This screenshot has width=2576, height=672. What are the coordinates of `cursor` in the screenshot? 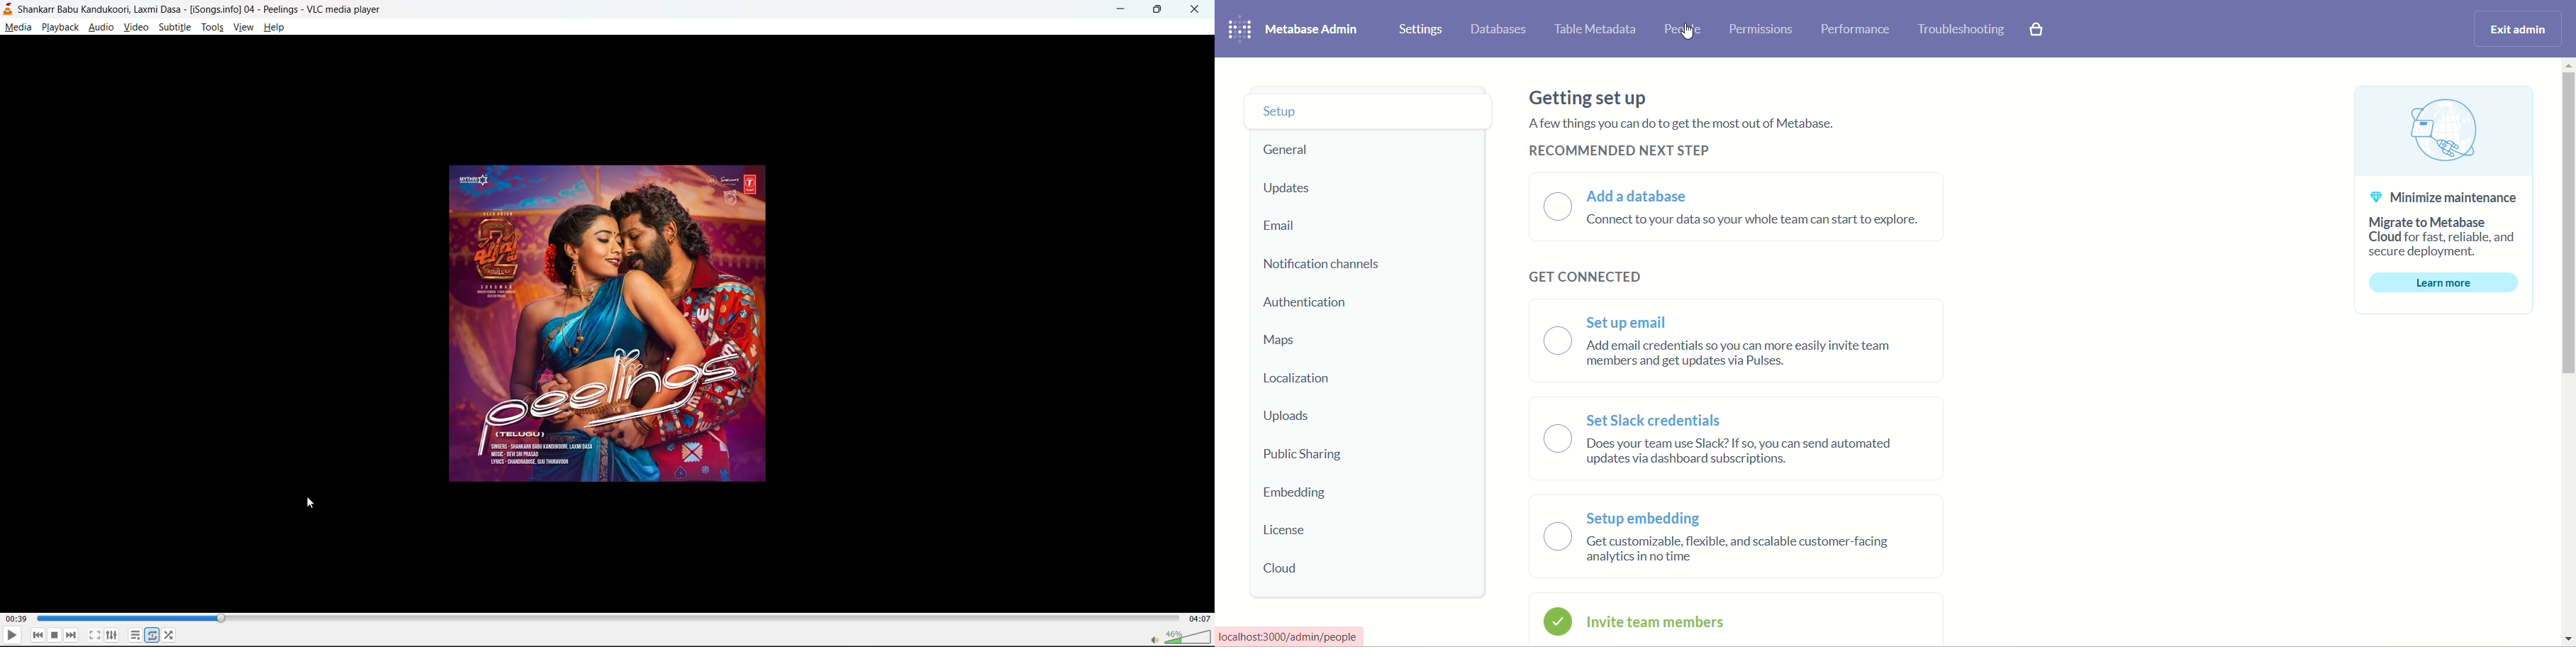 It's located at (311, 504).